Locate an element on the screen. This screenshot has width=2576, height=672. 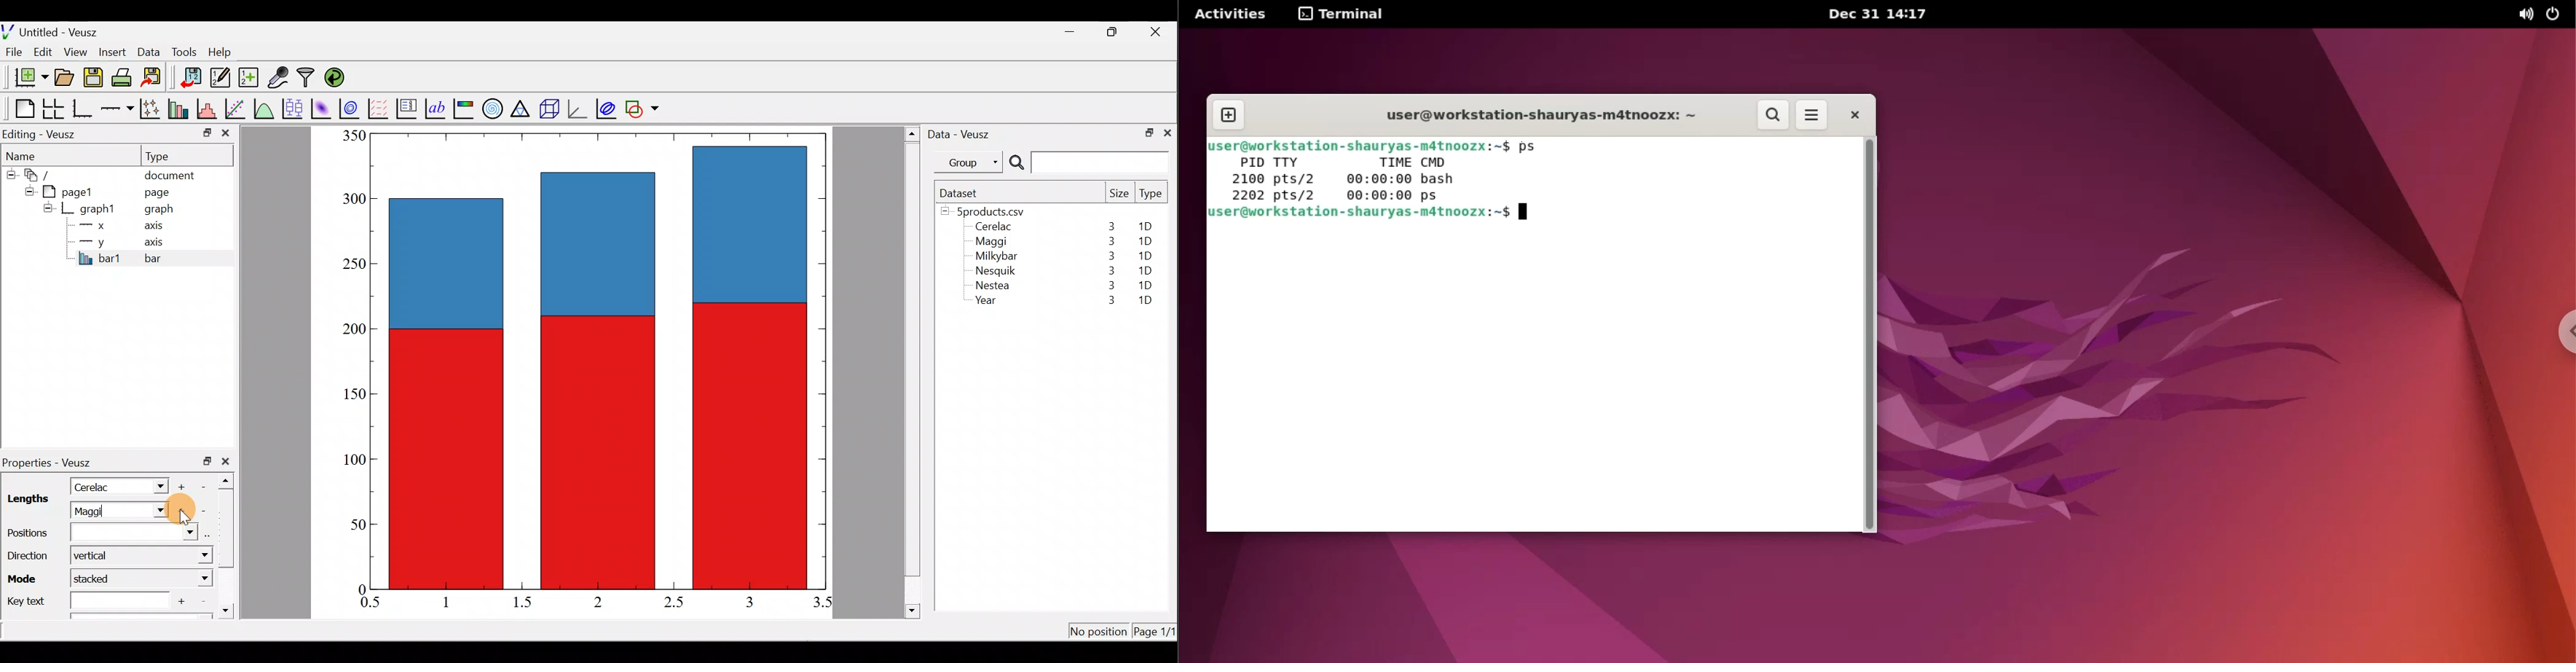
3 is located at coordinates (1105, 301).